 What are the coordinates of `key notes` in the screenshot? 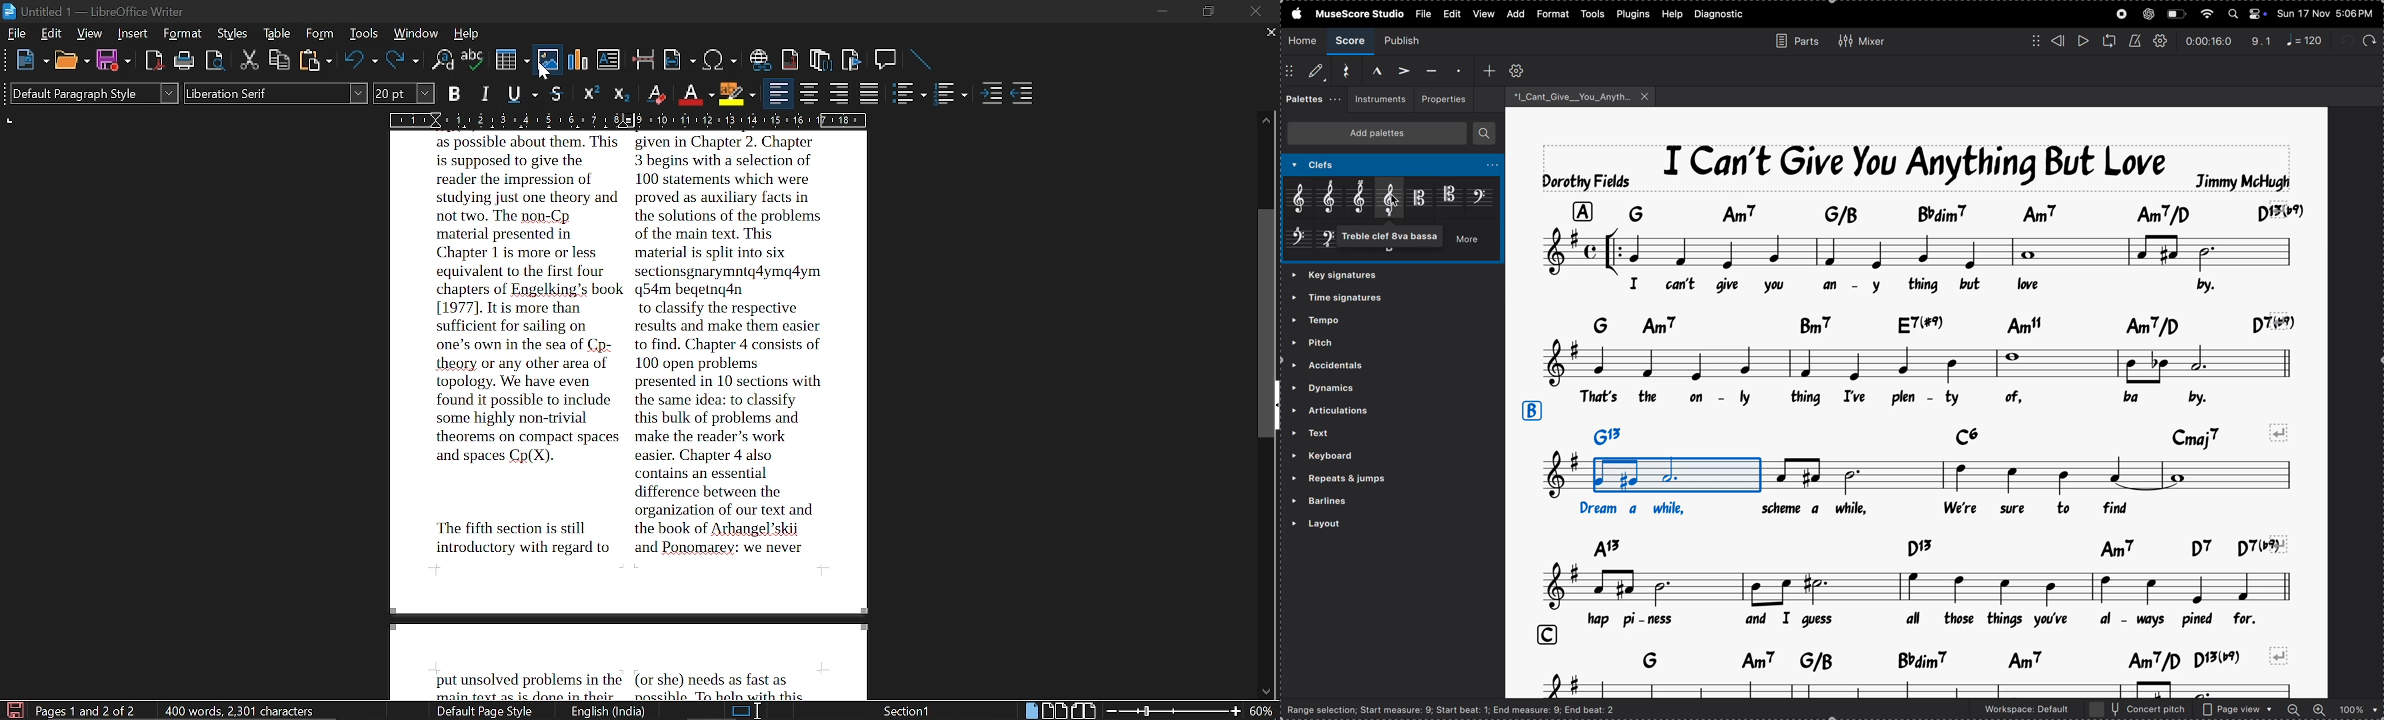 It's located at (1923, 547).